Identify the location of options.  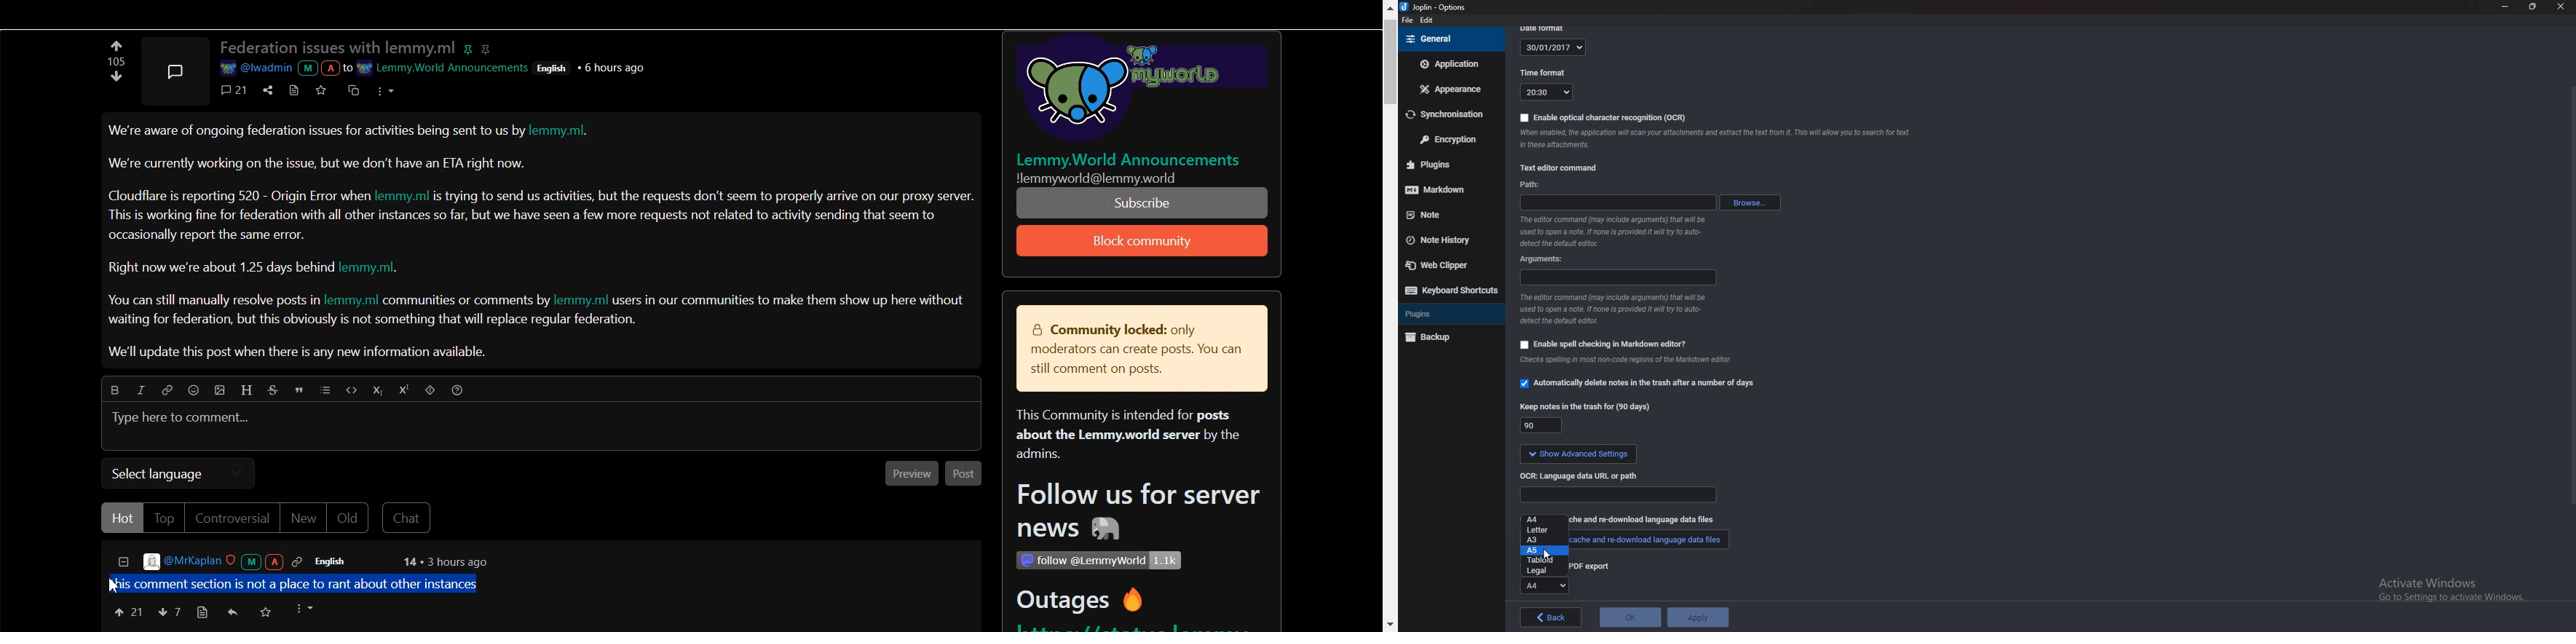
(384, 90).